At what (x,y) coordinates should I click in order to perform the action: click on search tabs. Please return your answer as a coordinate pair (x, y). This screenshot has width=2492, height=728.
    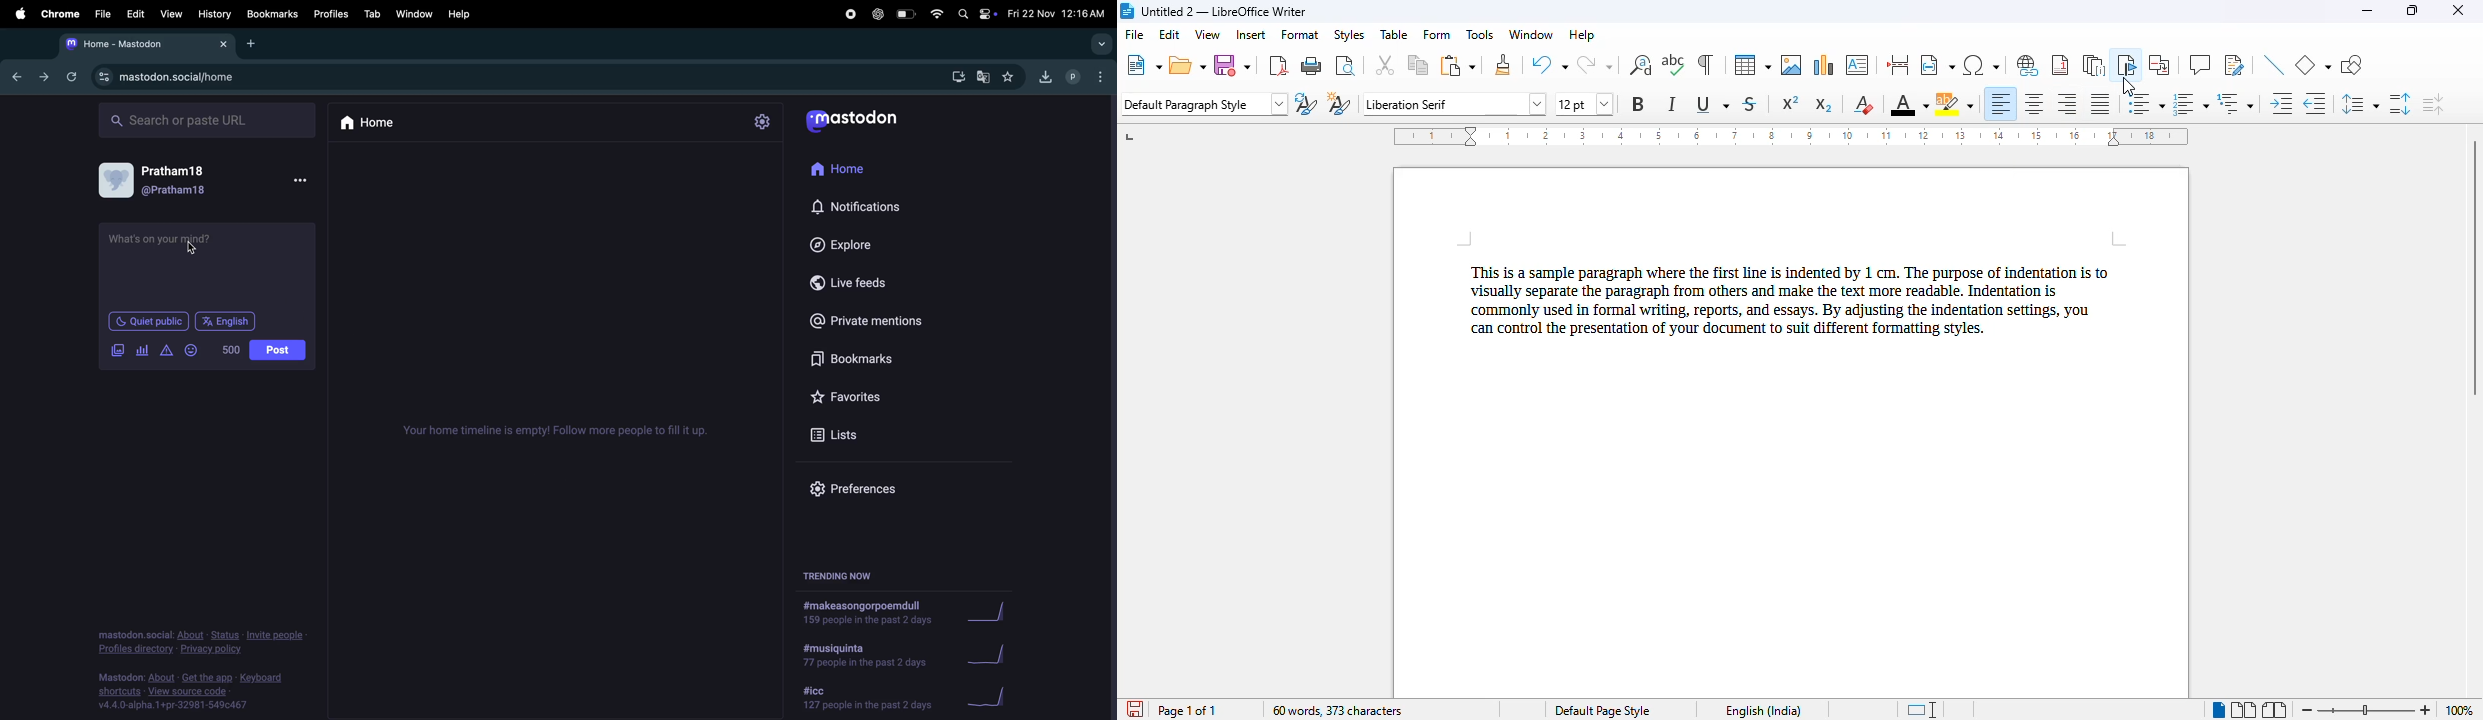
    Looking at the image, I should click on (1098, 45).